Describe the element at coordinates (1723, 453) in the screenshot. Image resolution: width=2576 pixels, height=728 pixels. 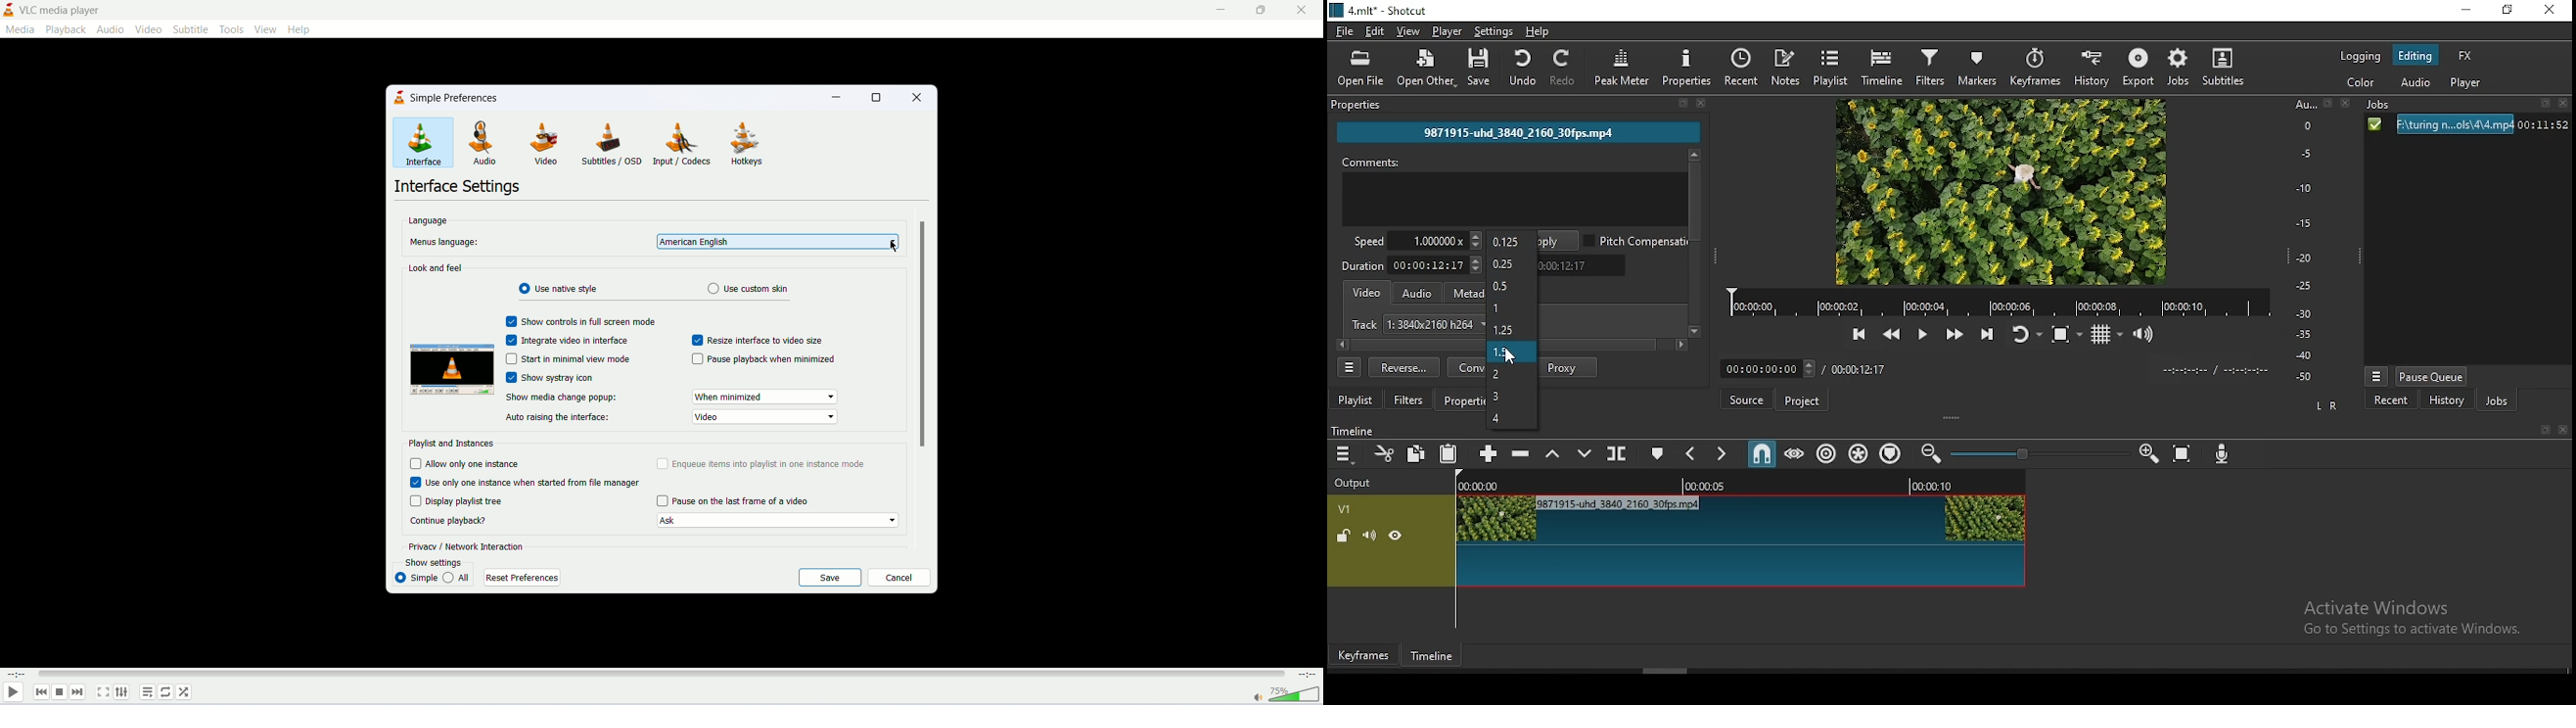
I see `next marker` at that location.